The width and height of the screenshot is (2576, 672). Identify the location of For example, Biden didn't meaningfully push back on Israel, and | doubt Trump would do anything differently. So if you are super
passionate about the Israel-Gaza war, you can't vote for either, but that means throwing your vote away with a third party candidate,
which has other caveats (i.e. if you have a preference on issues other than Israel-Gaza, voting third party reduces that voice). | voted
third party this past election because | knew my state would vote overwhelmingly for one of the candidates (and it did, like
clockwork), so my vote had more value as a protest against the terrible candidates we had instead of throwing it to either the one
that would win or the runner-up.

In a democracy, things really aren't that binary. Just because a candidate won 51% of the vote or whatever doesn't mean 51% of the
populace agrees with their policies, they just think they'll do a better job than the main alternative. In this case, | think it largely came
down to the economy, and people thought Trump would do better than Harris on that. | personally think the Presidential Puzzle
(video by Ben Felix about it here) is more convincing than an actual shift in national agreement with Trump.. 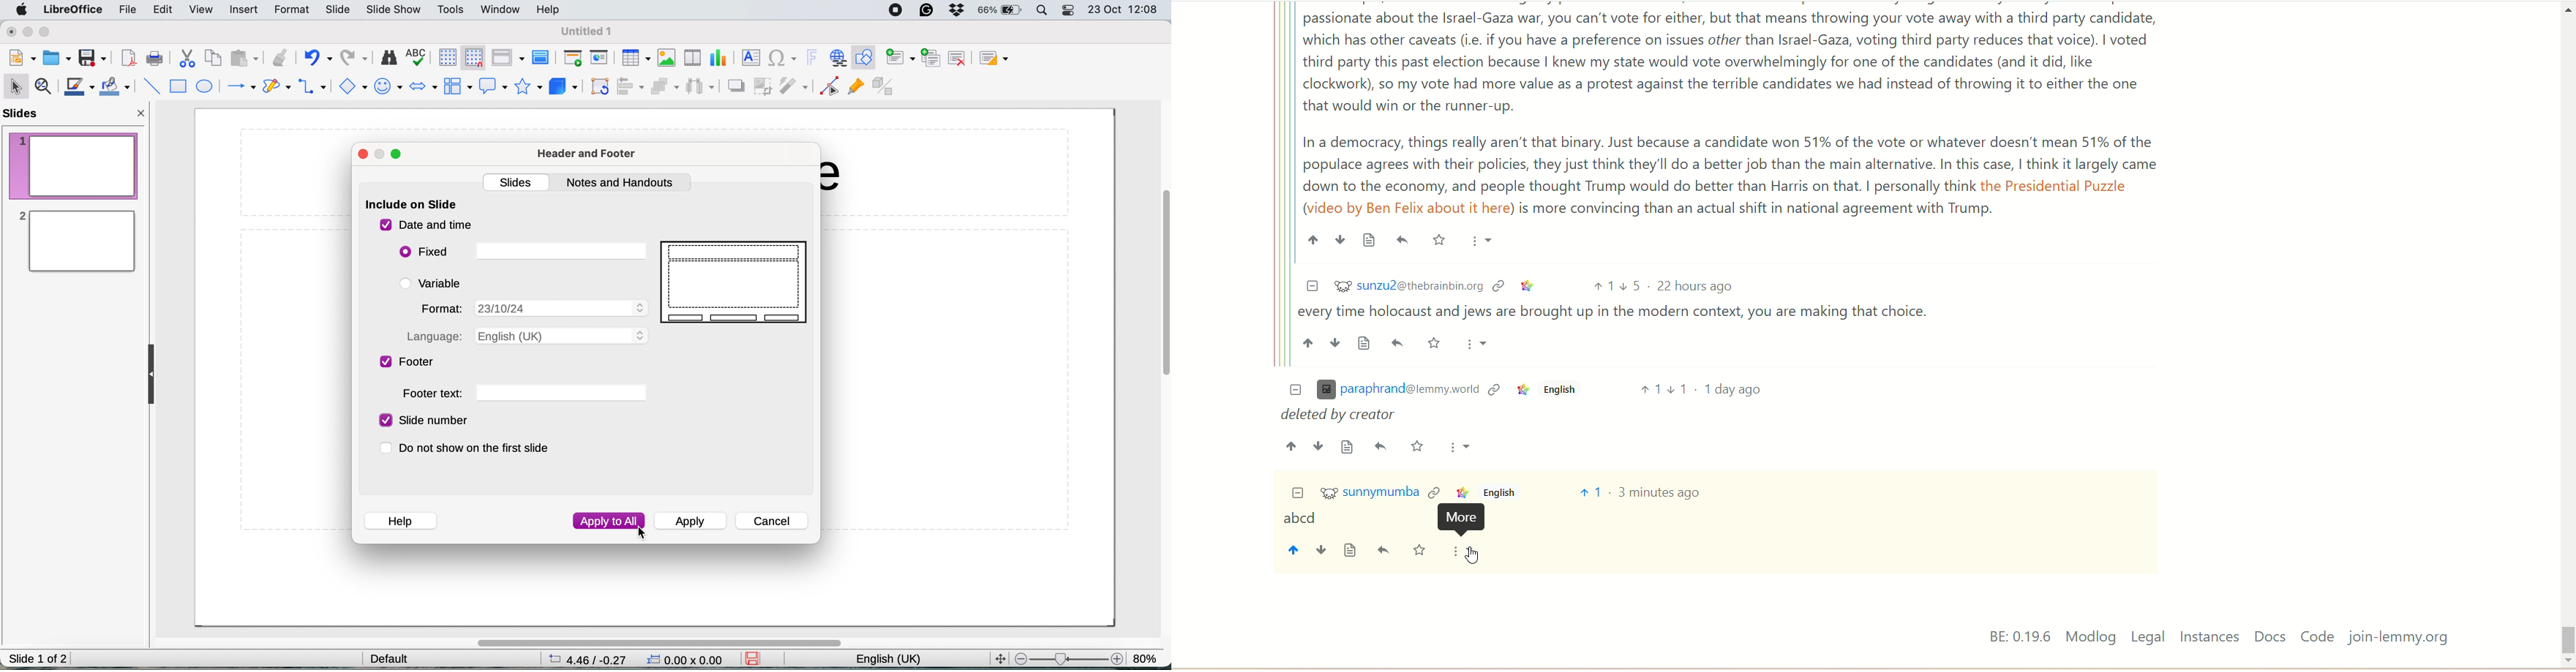
(1734, 112).